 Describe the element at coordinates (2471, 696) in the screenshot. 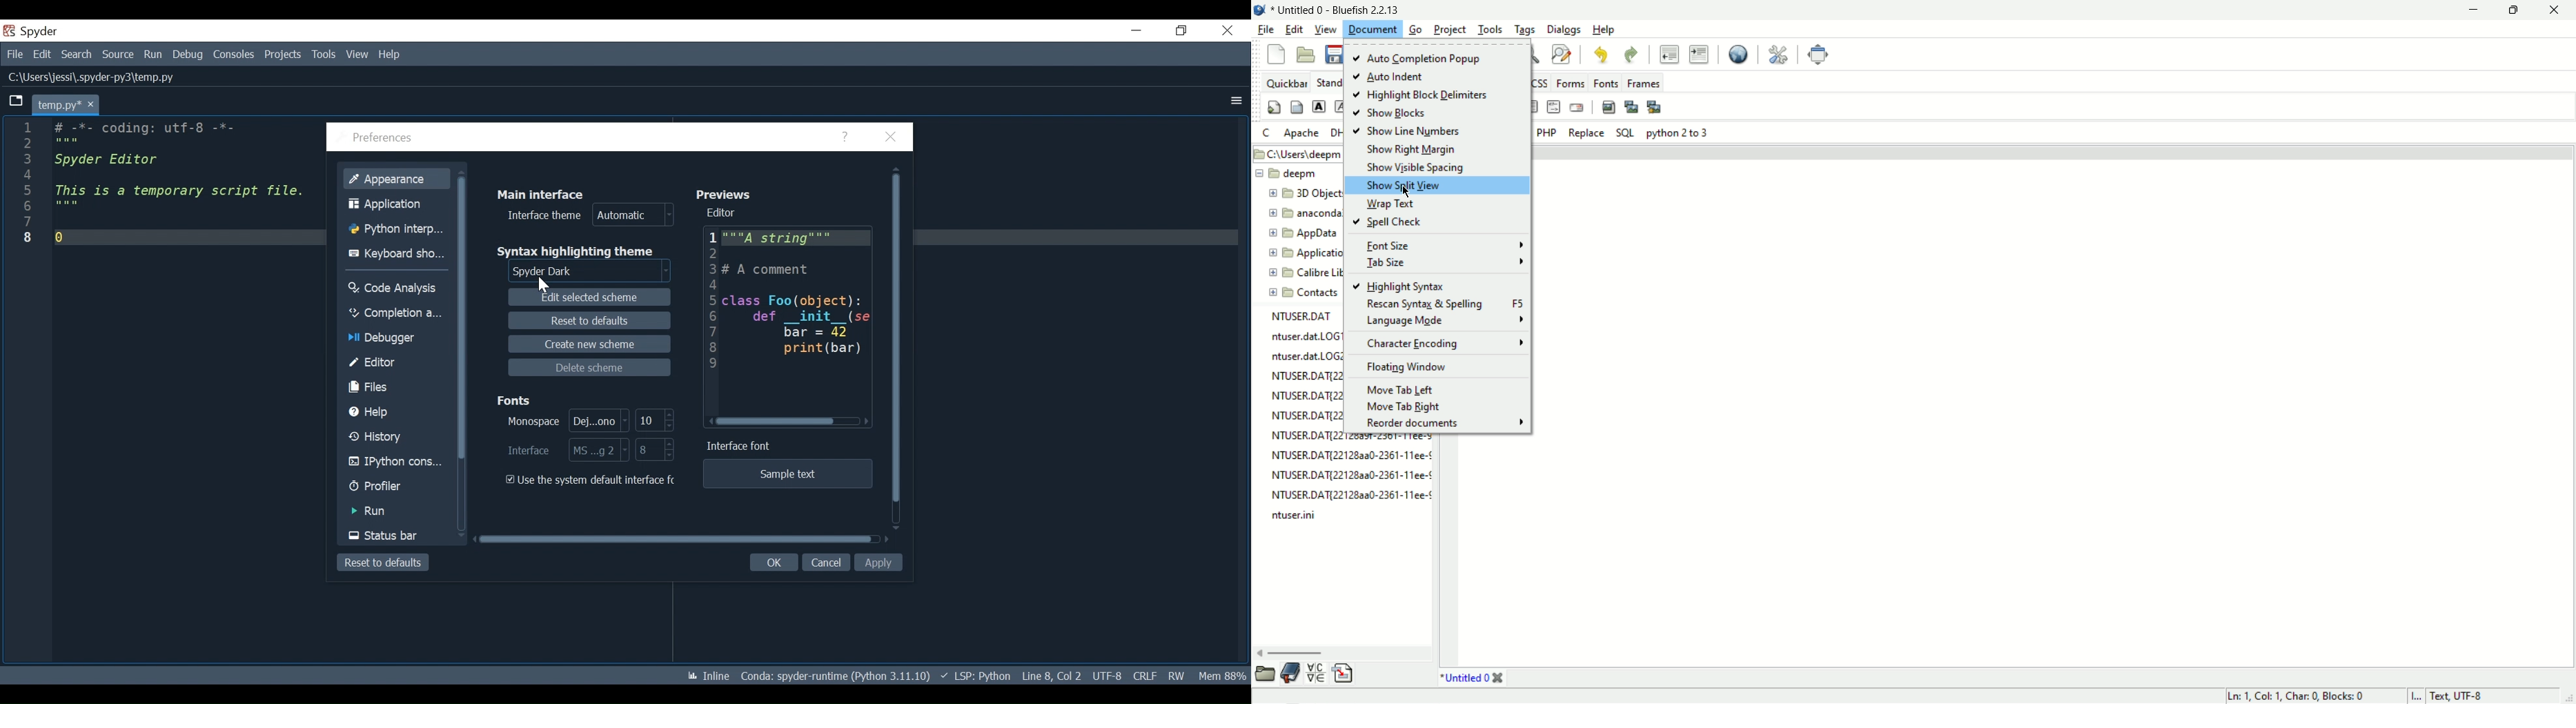

I see `Test, UTF-8` at that location.